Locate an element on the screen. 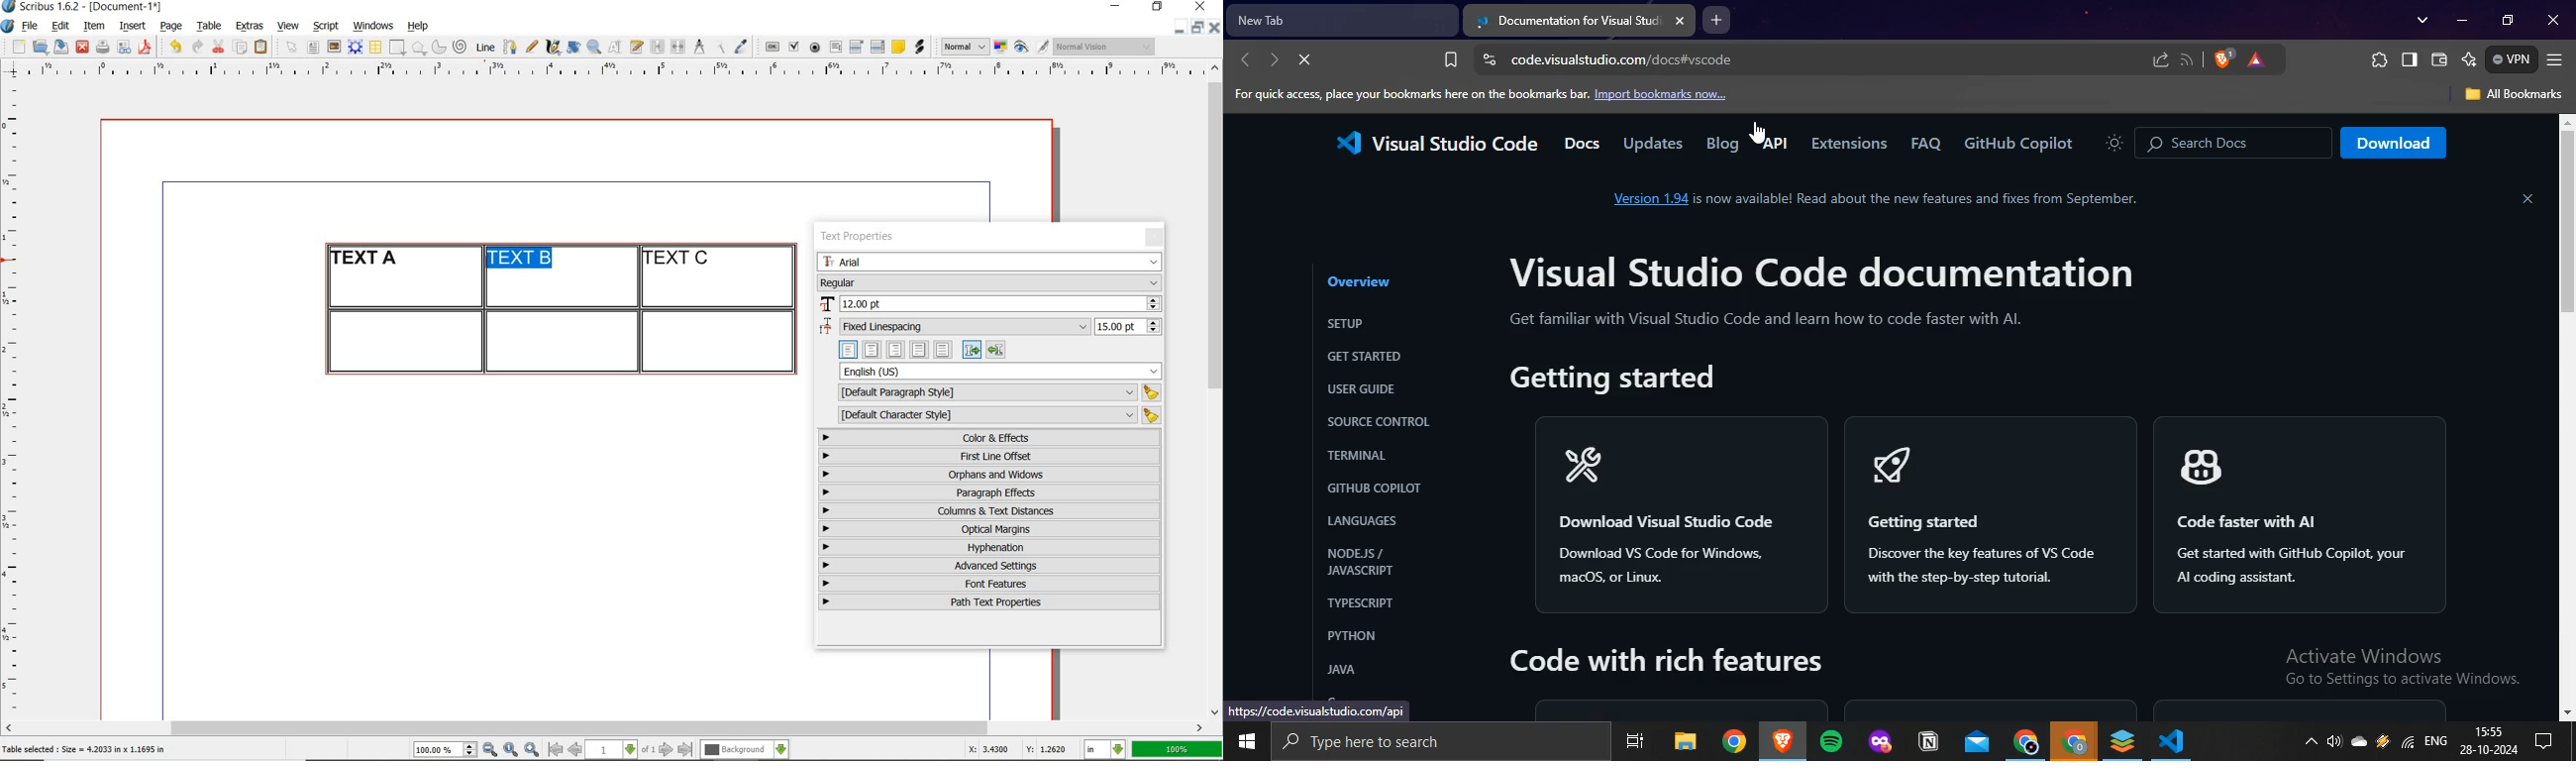 The width and height of the screenshot is (2576, 784). © Search Docs is located at coordinates (2228, 141).